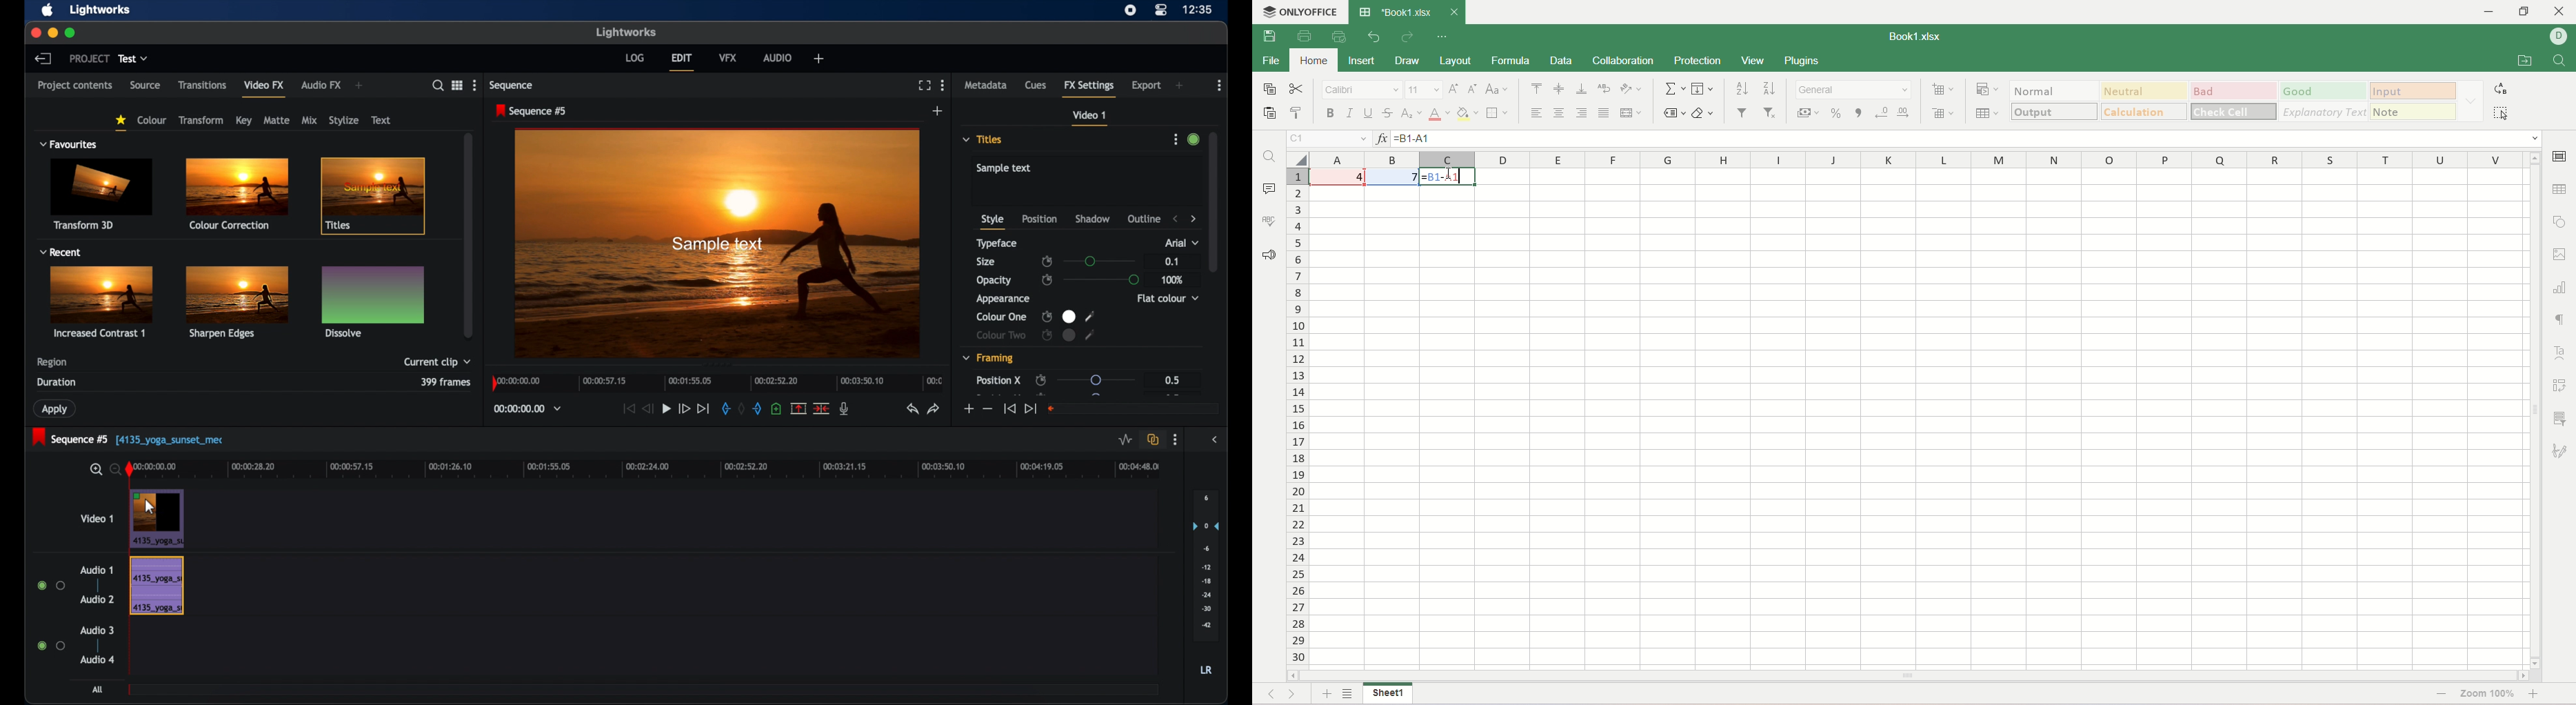 This screenshot has height=728, width=2576. What do you see at coordinates (69, 144) in the screenshot?
I see `favorites` at bounding box center [69, 144].